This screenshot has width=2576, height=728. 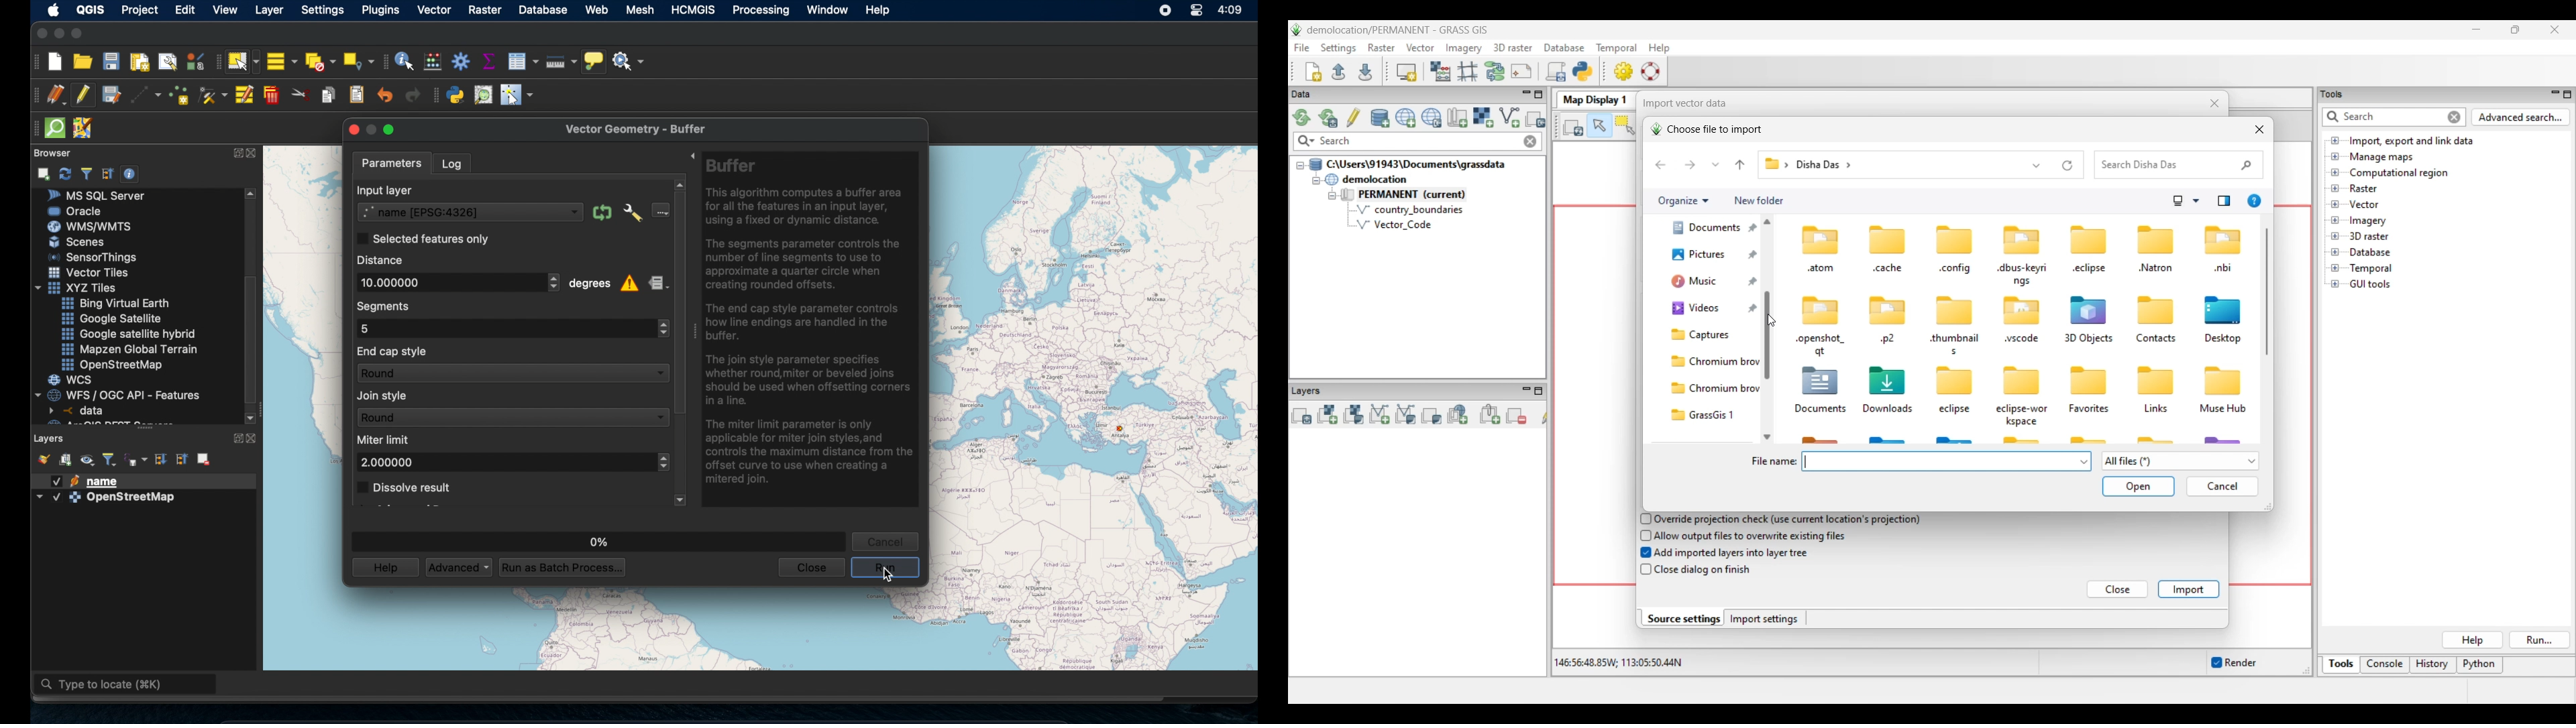 What do you see at coordinates (252, 193) in the screenshot?
I see `scroll up arrow` at bounding box center [252, 193].